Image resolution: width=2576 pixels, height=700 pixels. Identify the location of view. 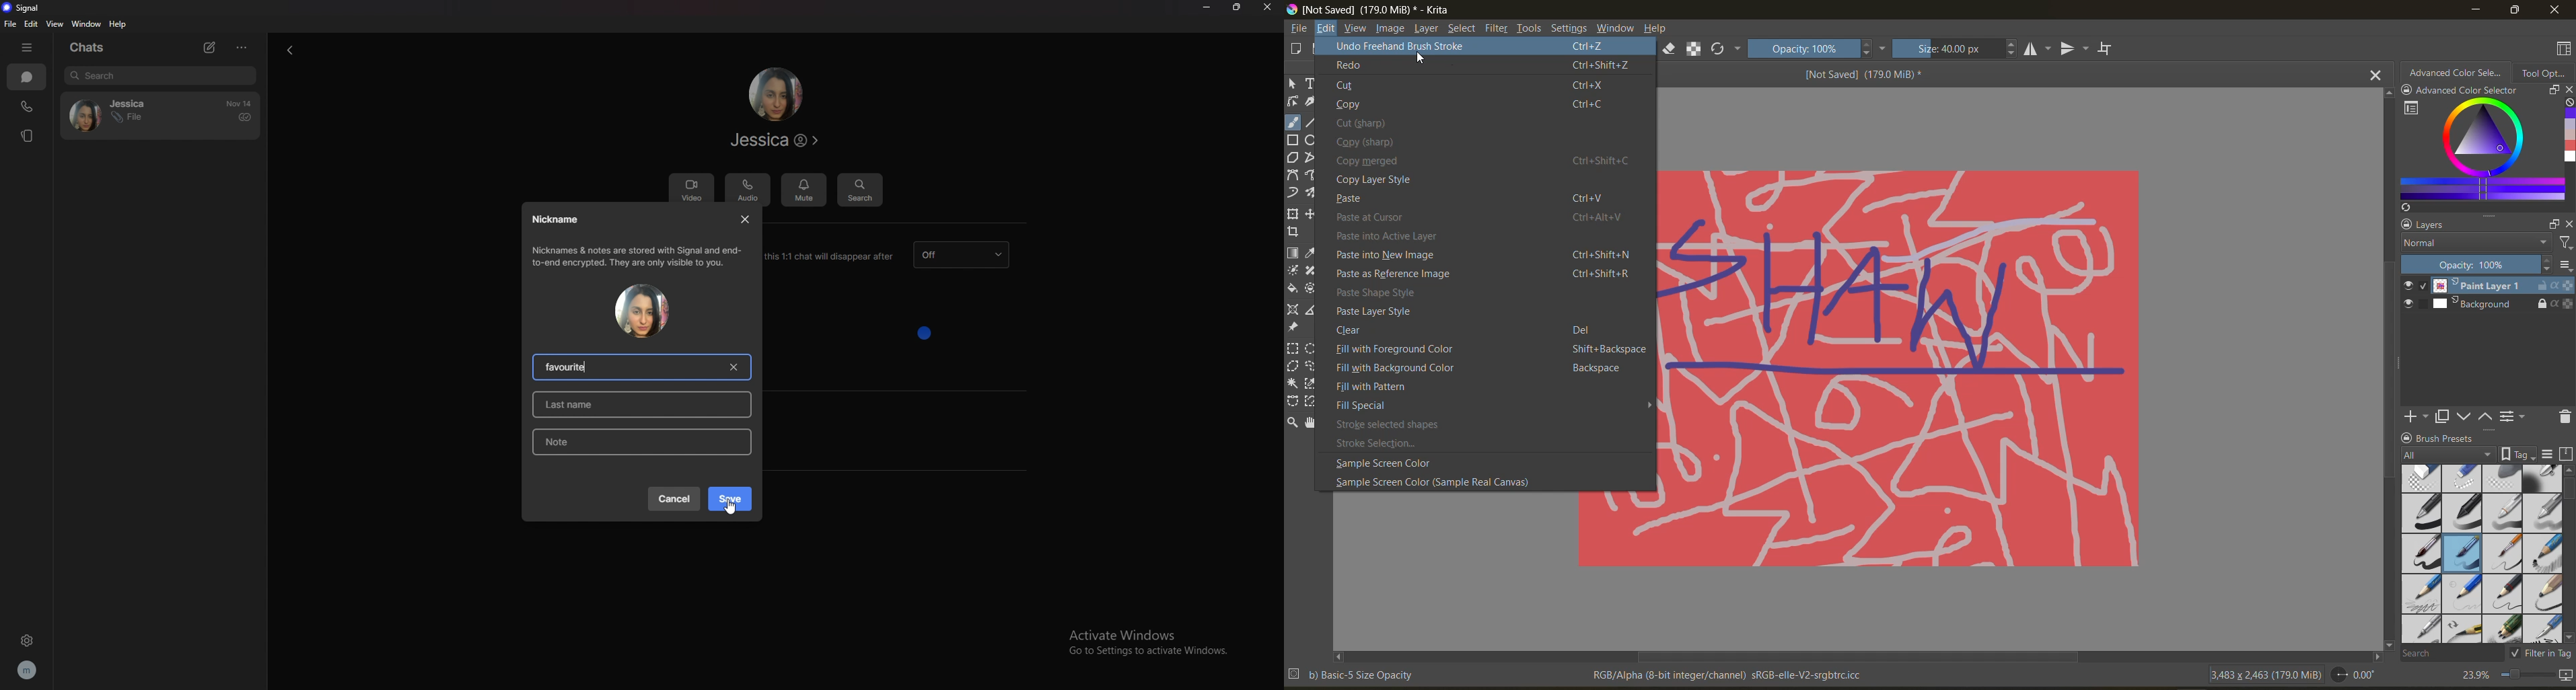
(56, 23).